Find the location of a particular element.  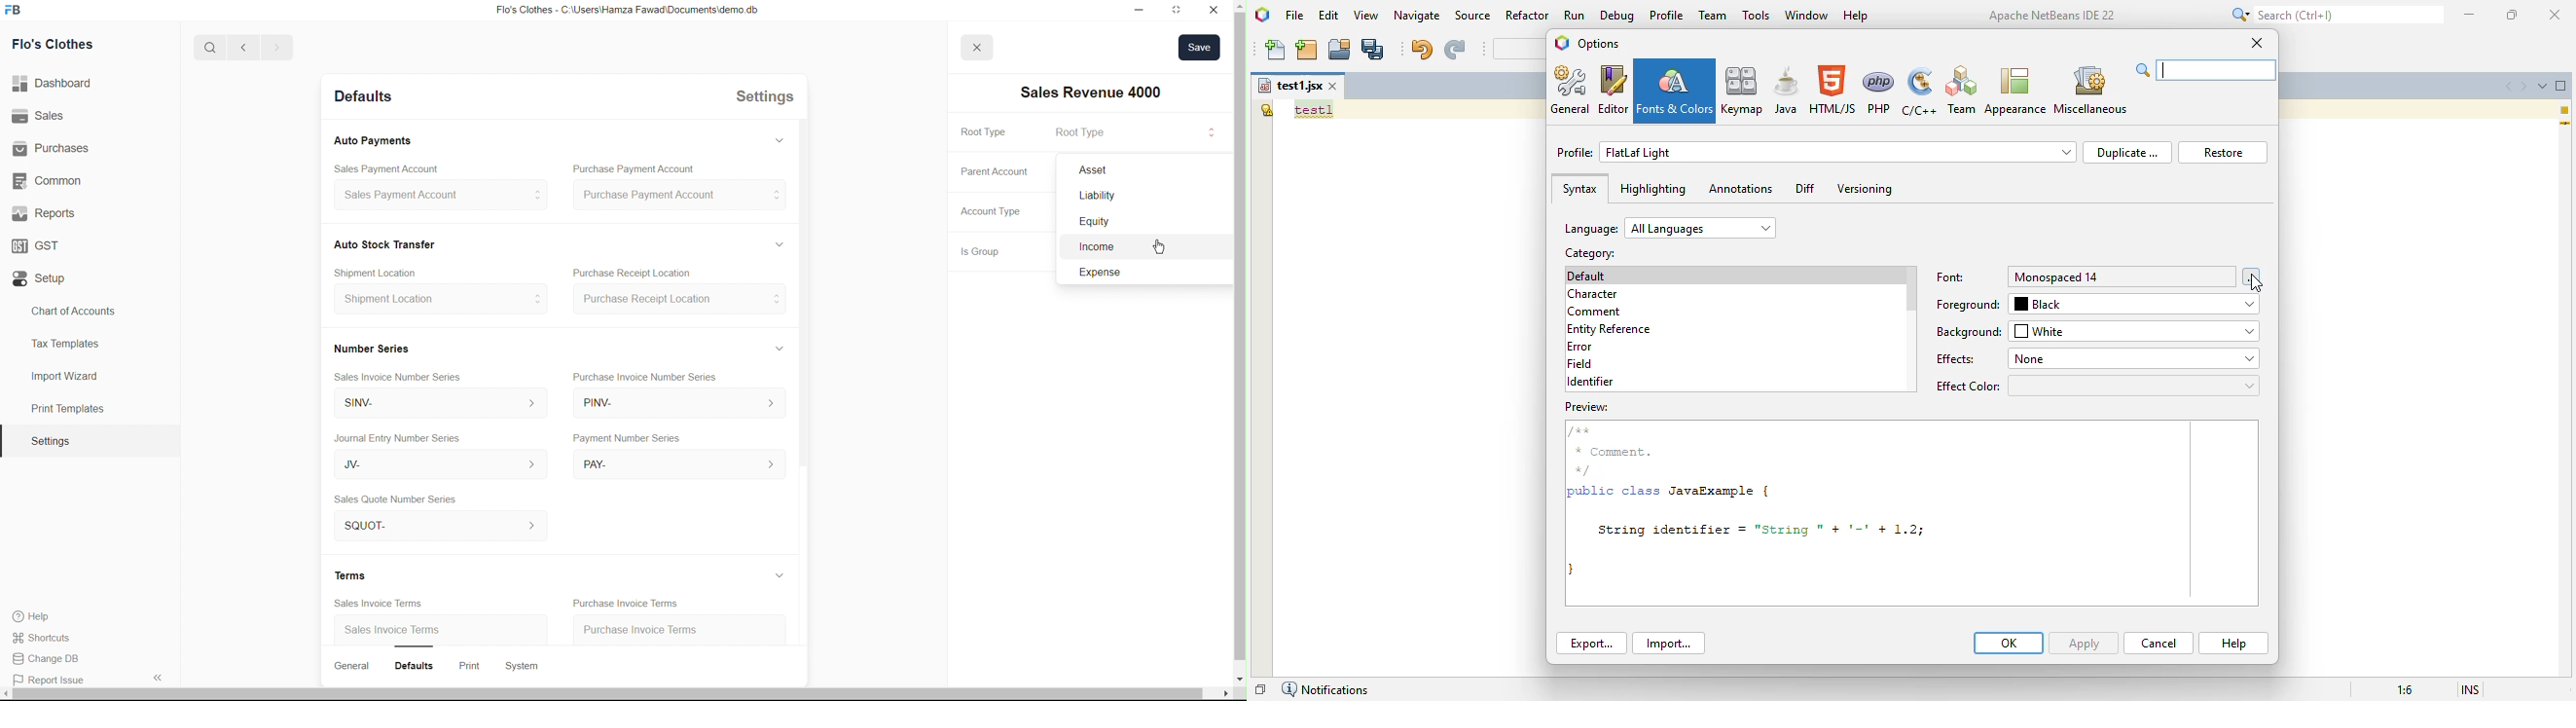

 is located at coordinates (1104, 275).